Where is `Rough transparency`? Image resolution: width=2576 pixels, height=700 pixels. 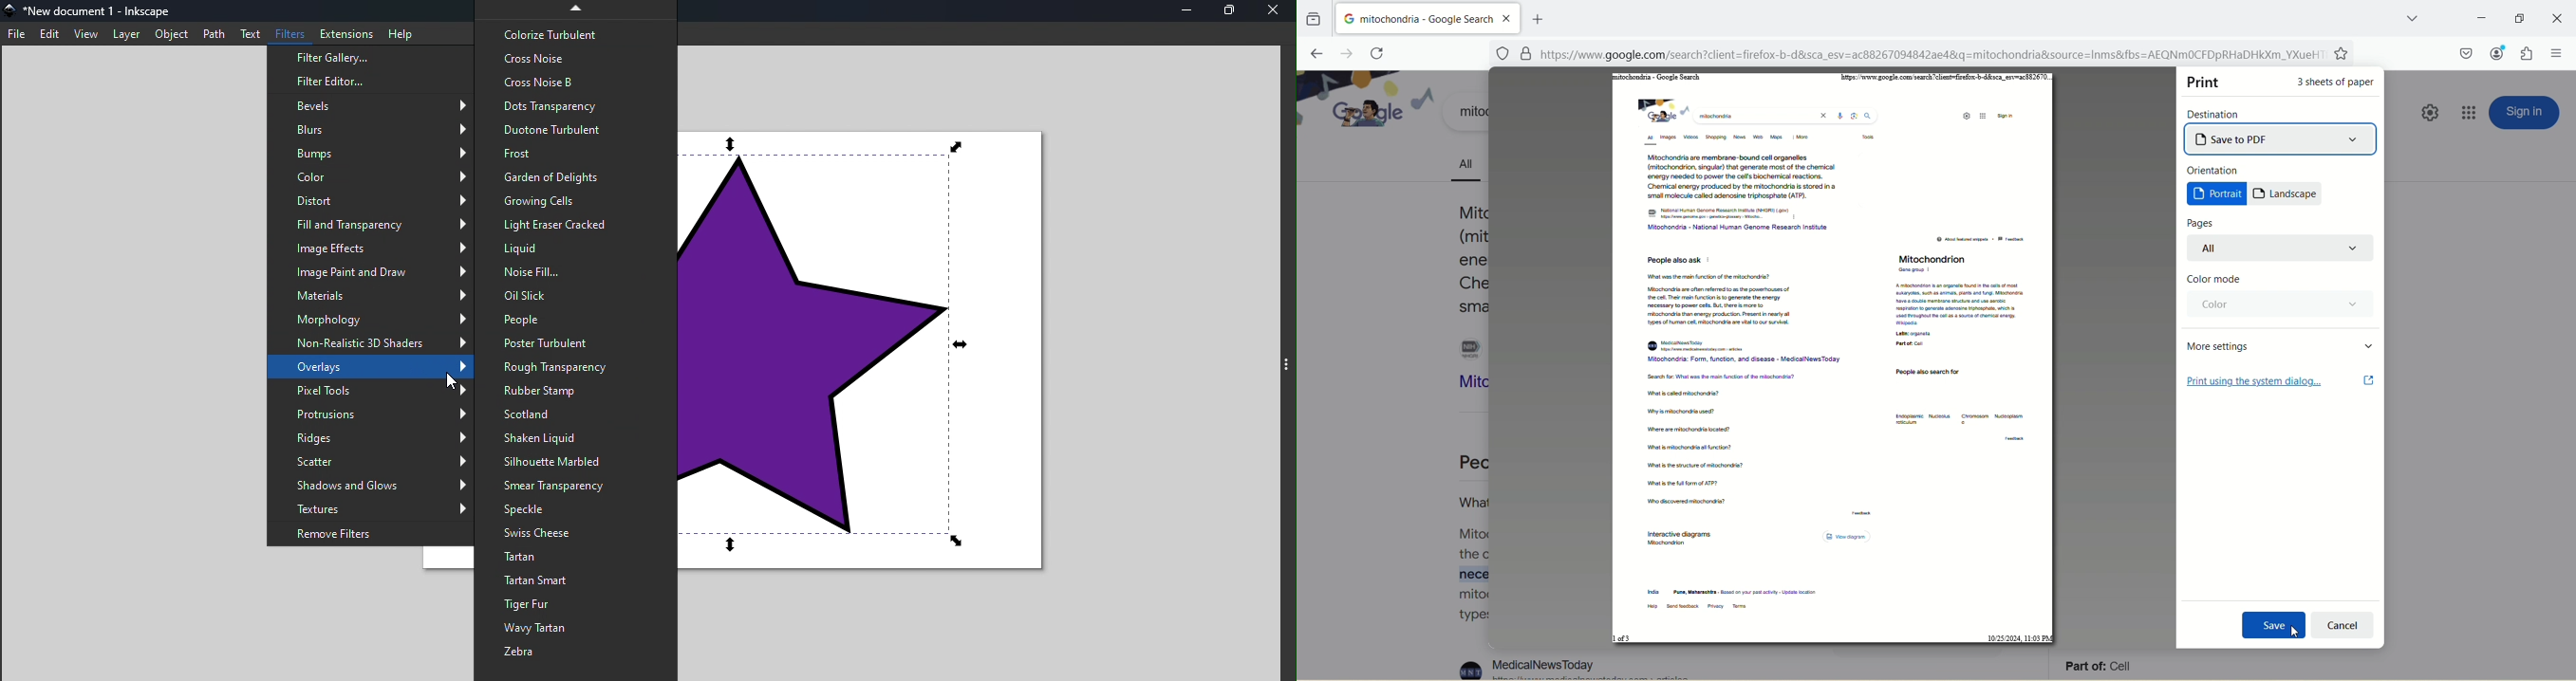
Rough transparency is located at coordinates (581, 366).